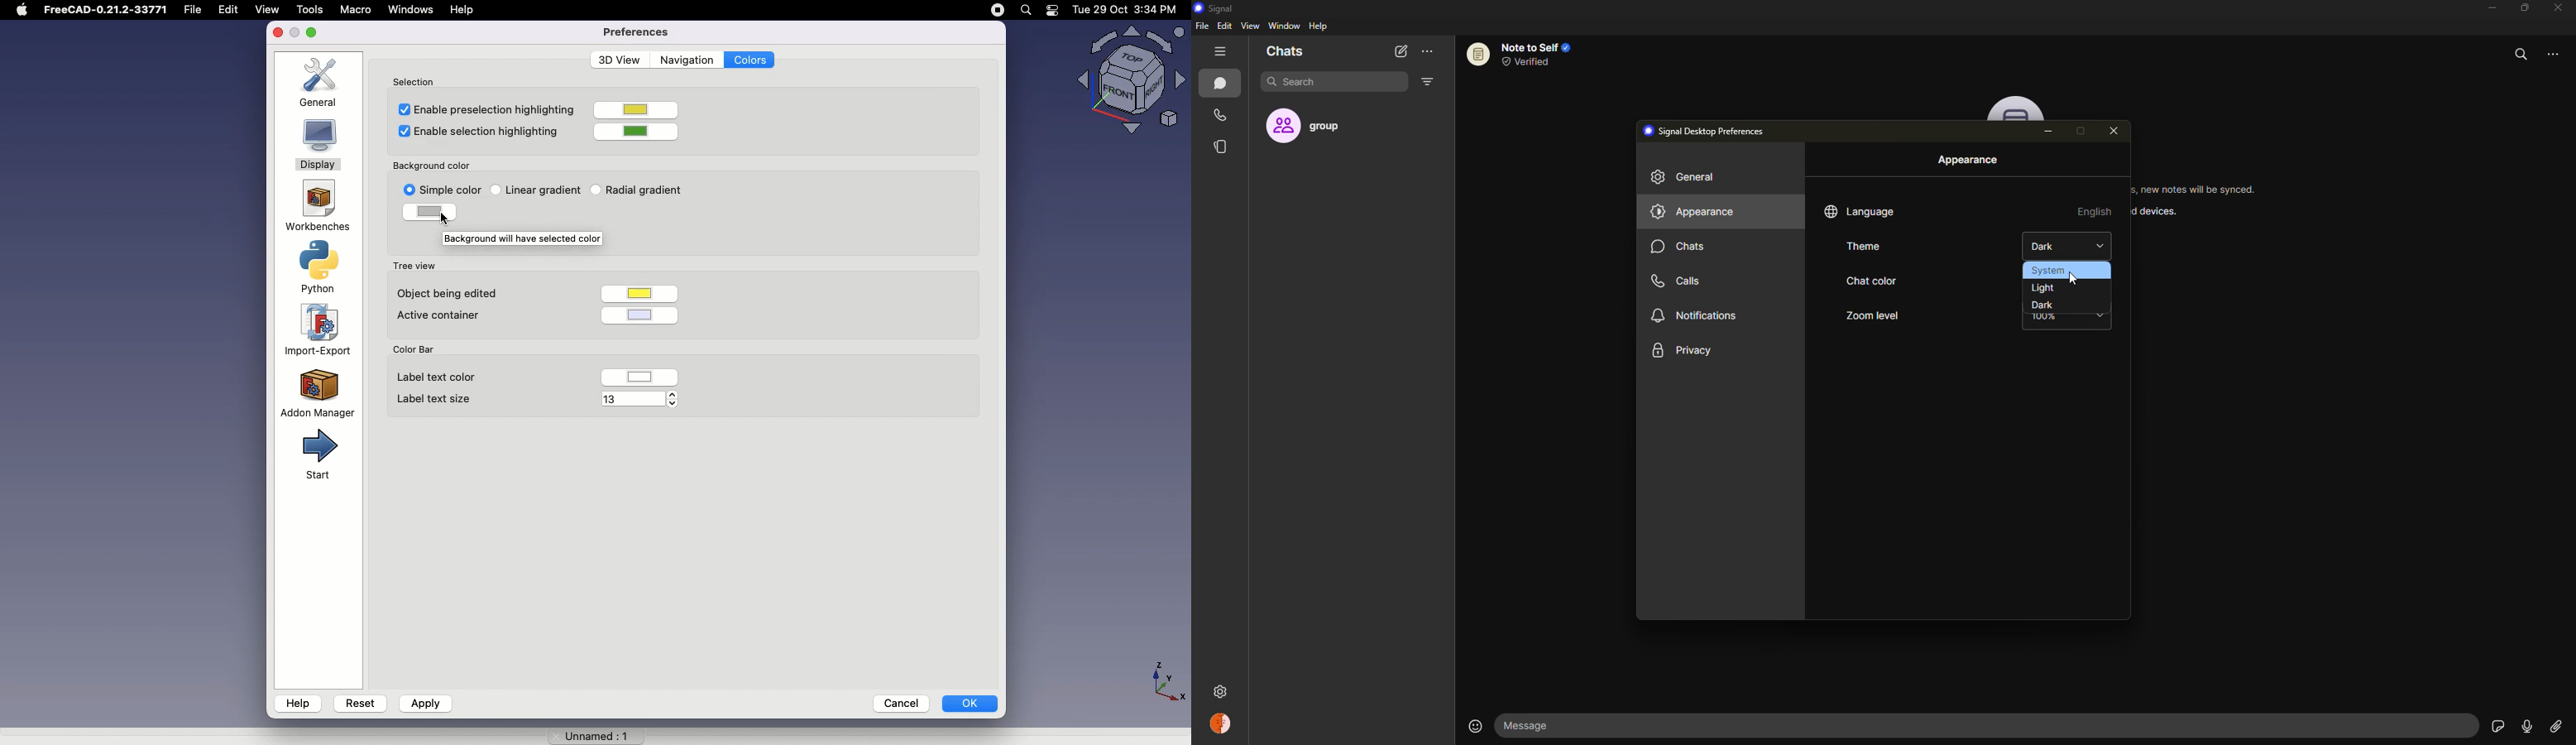  Describe the element at coordinates (520, 238) in the screenshot. I see `Background will have selected color` at that location.